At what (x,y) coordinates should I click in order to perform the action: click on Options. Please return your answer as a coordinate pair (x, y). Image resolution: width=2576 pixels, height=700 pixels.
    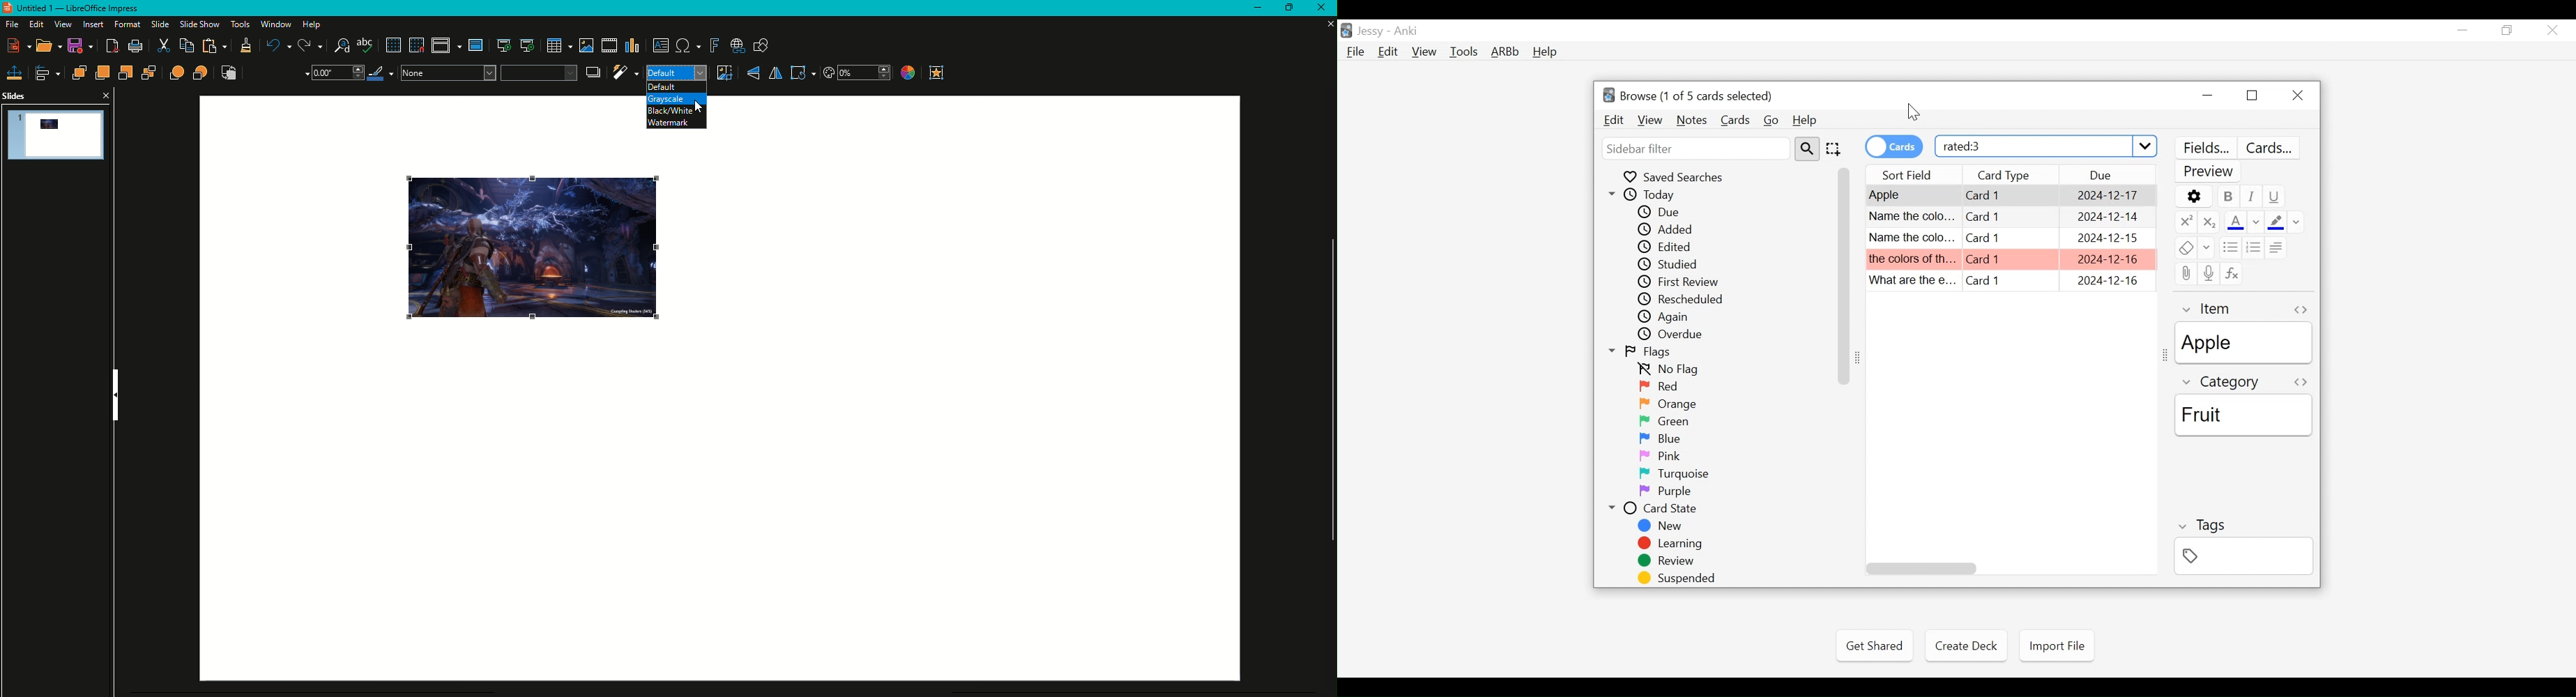
    Looking at the image, I should click on (2195, 197).